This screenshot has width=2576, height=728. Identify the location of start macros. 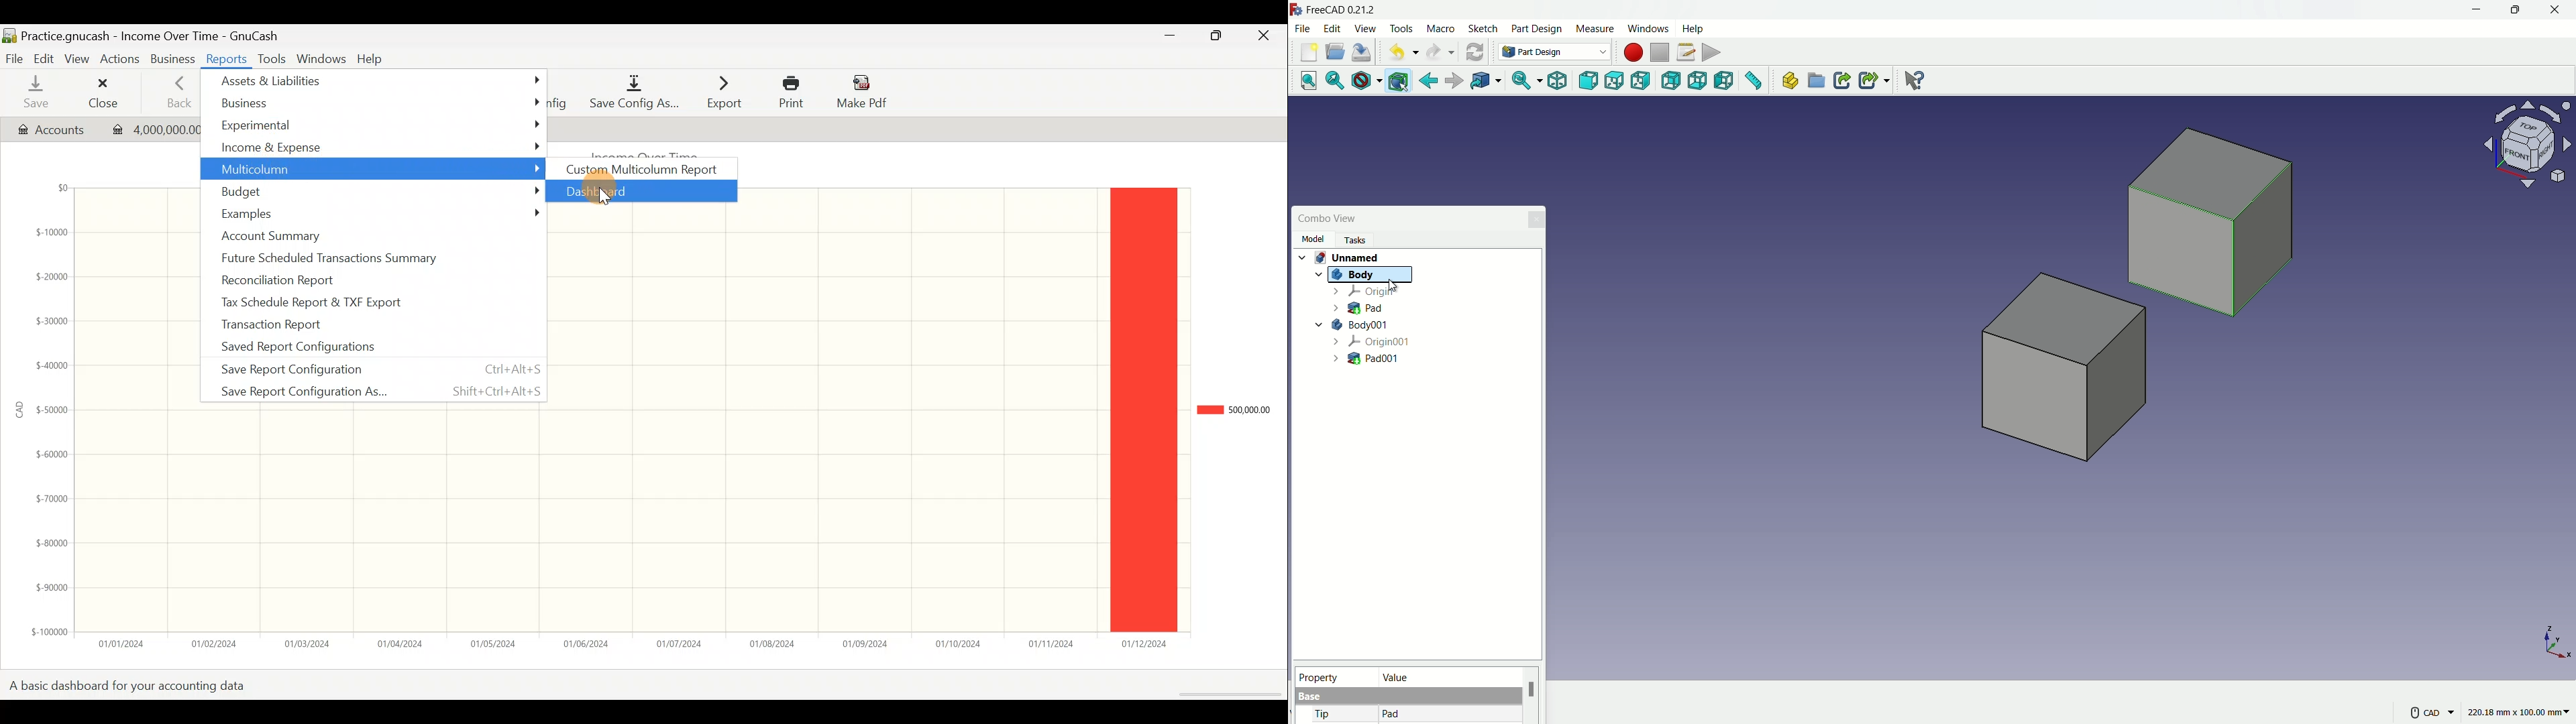
(1632, 52).